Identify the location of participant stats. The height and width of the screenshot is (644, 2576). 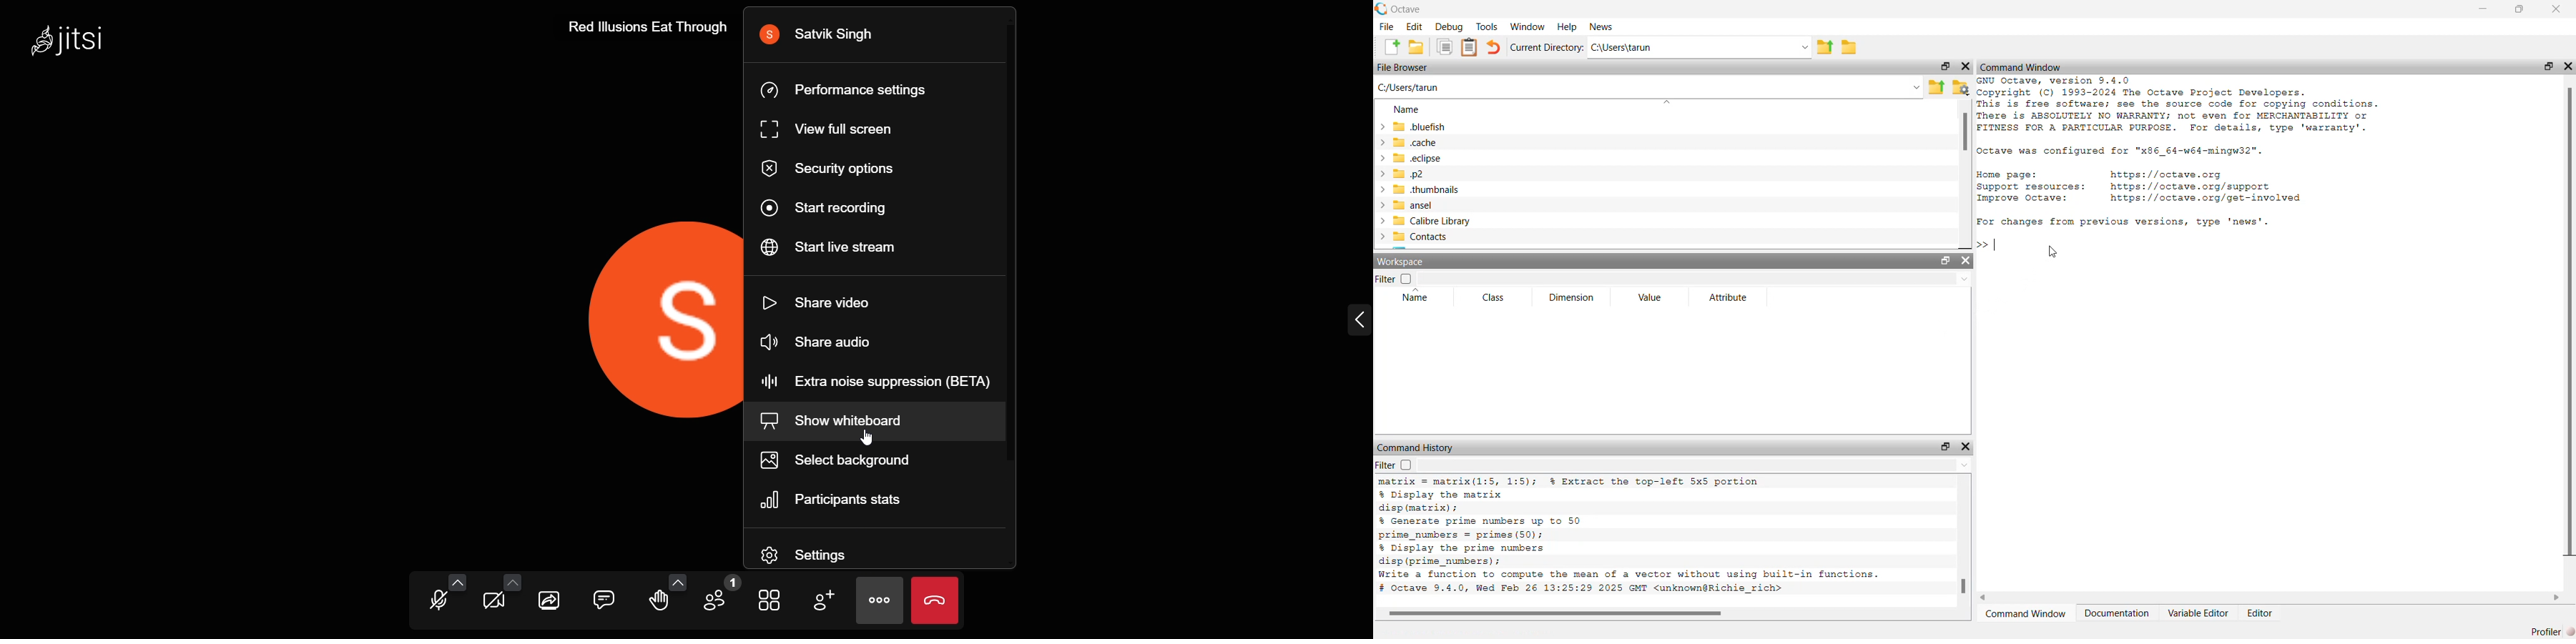
(838, 498).